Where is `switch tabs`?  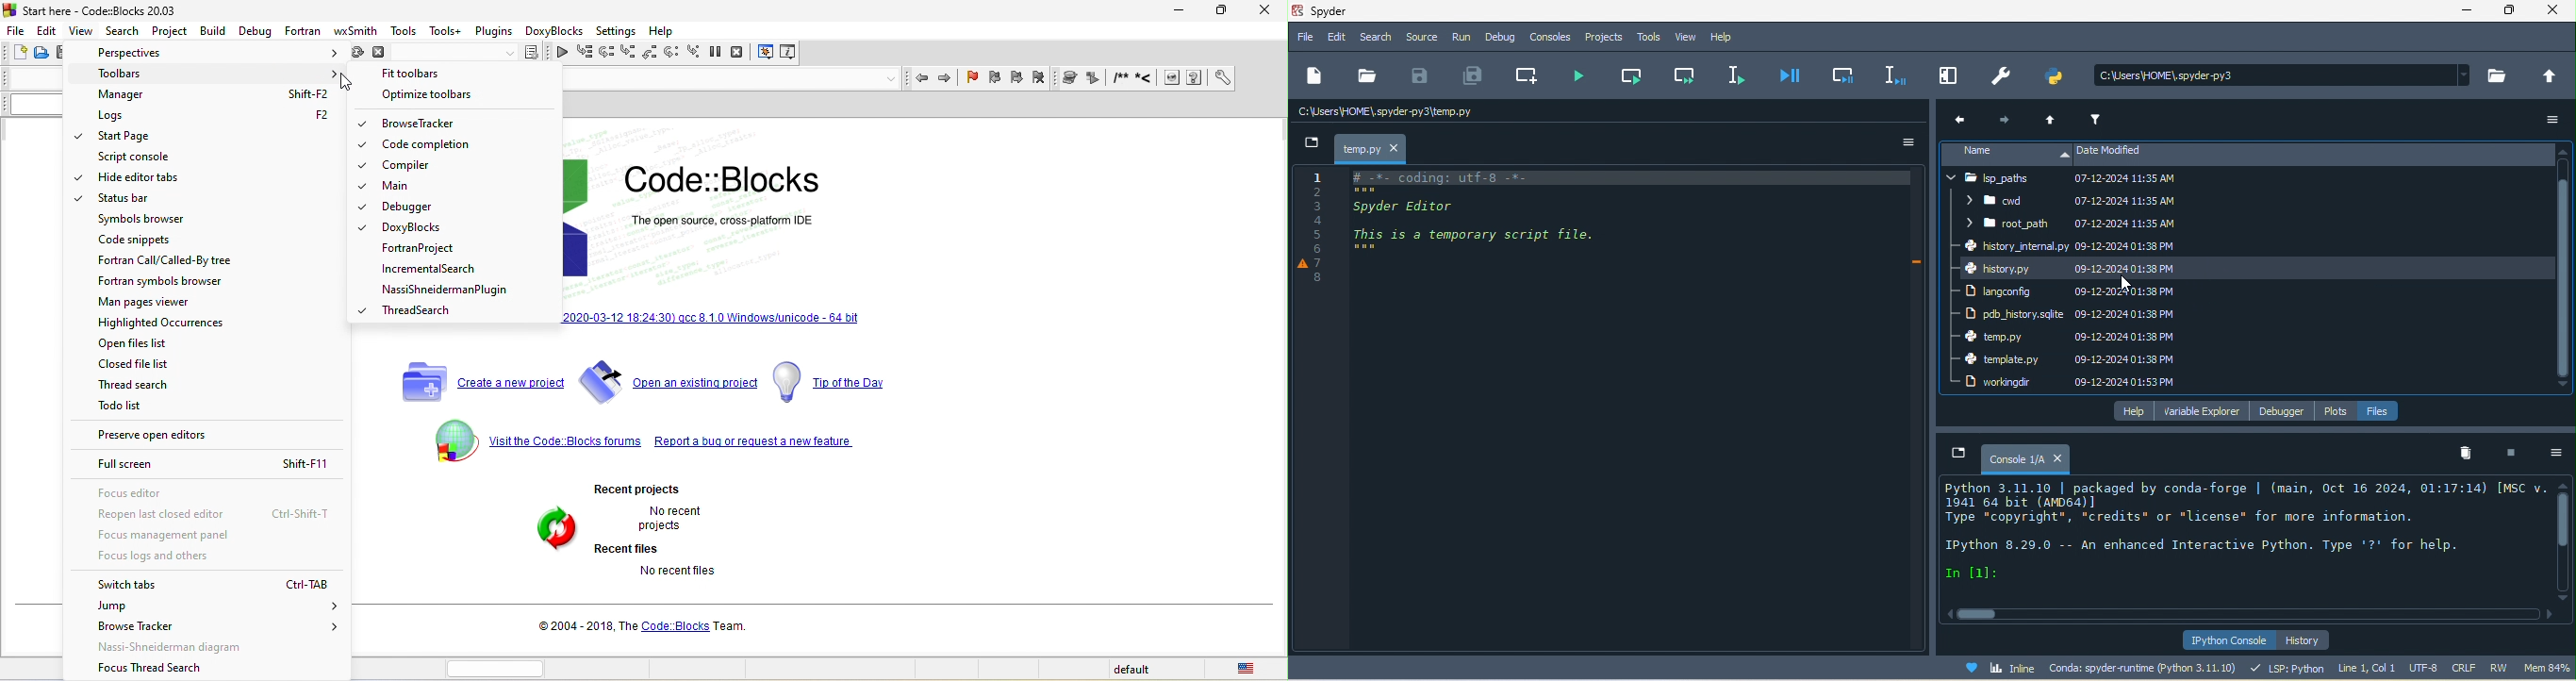 switch tabs is located at coordinates (207, 584).